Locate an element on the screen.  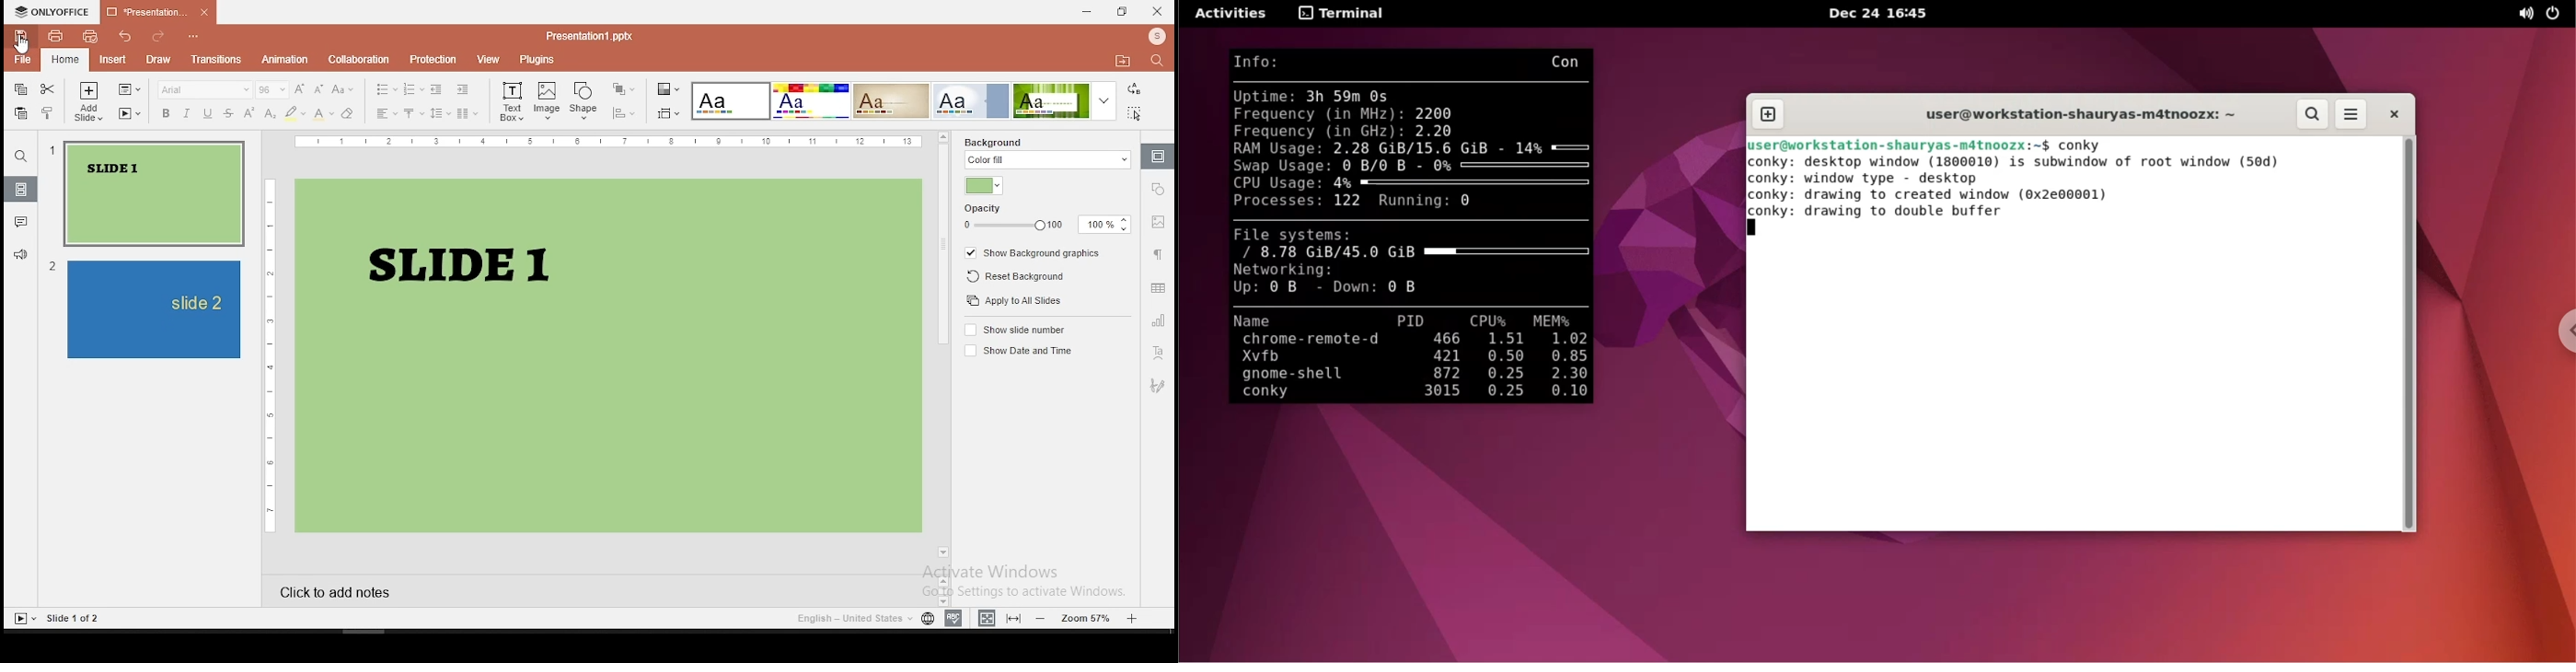
Set document language is located at coordinates (928, 619).